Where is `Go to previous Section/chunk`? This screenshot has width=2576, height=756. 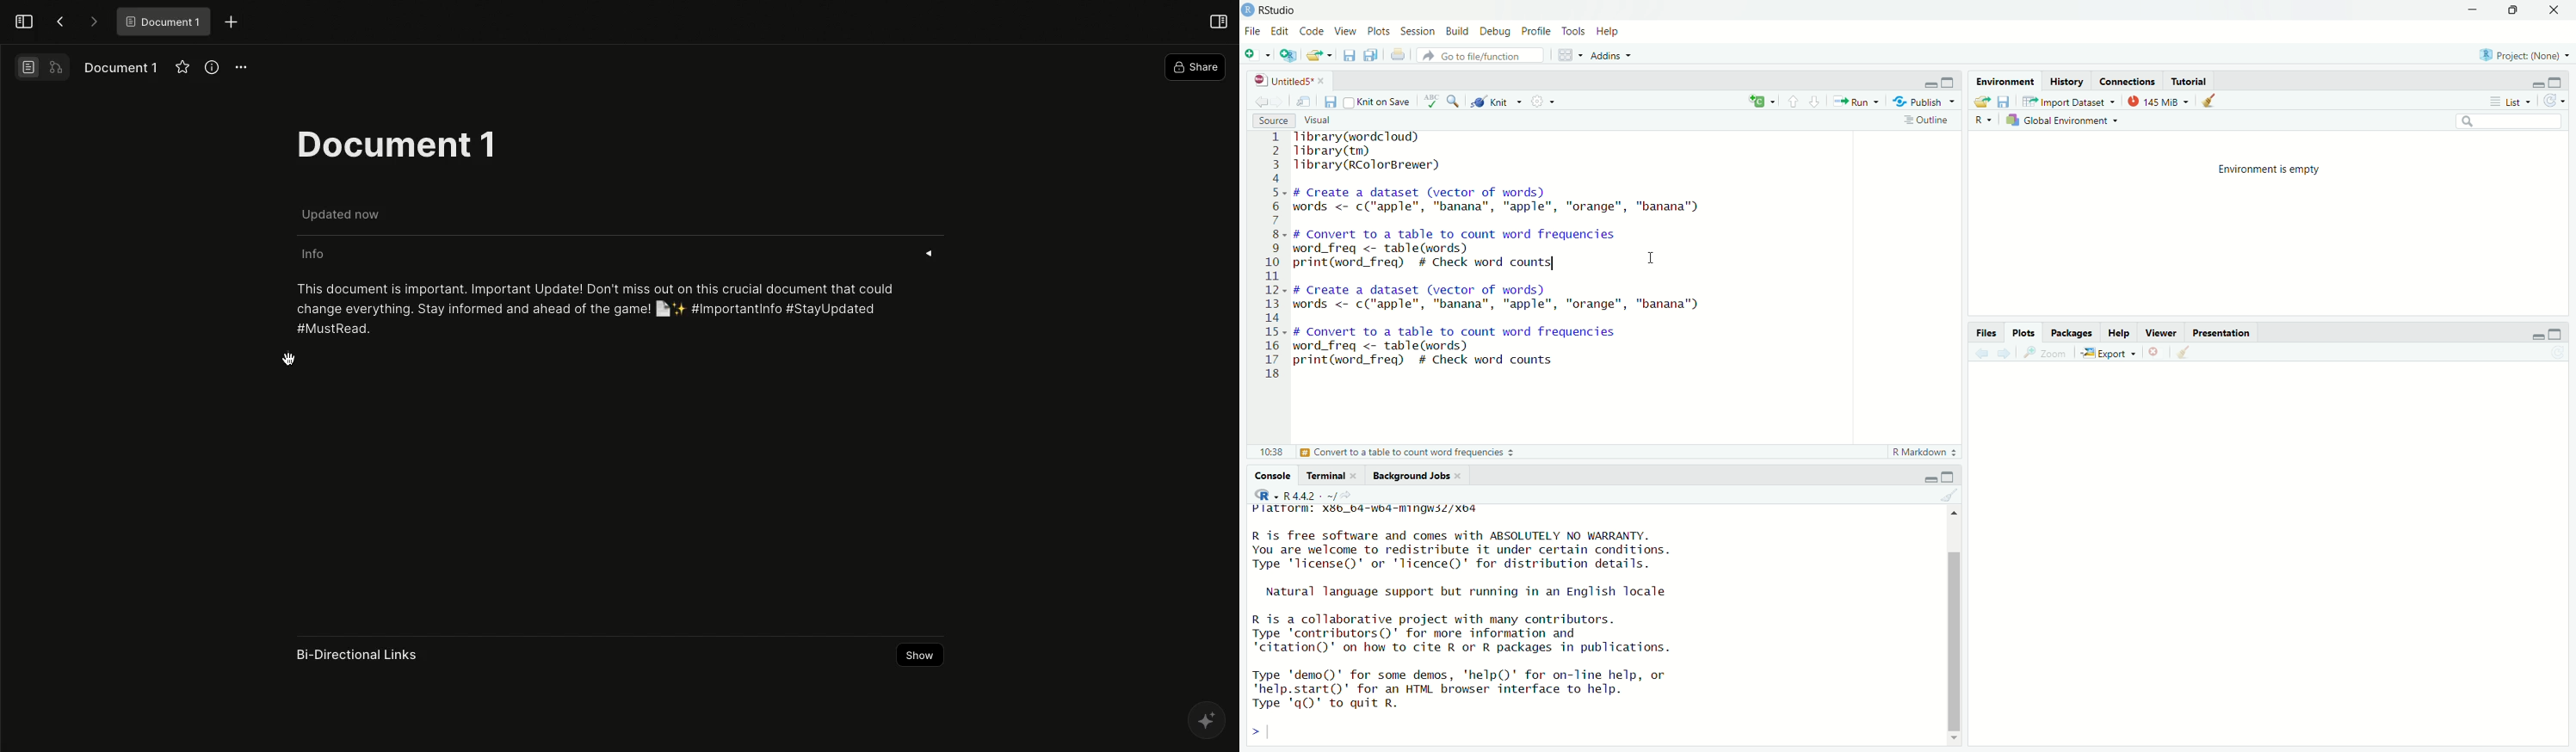
Go to previous Section/chunk is located at coordinates (1795, 103).